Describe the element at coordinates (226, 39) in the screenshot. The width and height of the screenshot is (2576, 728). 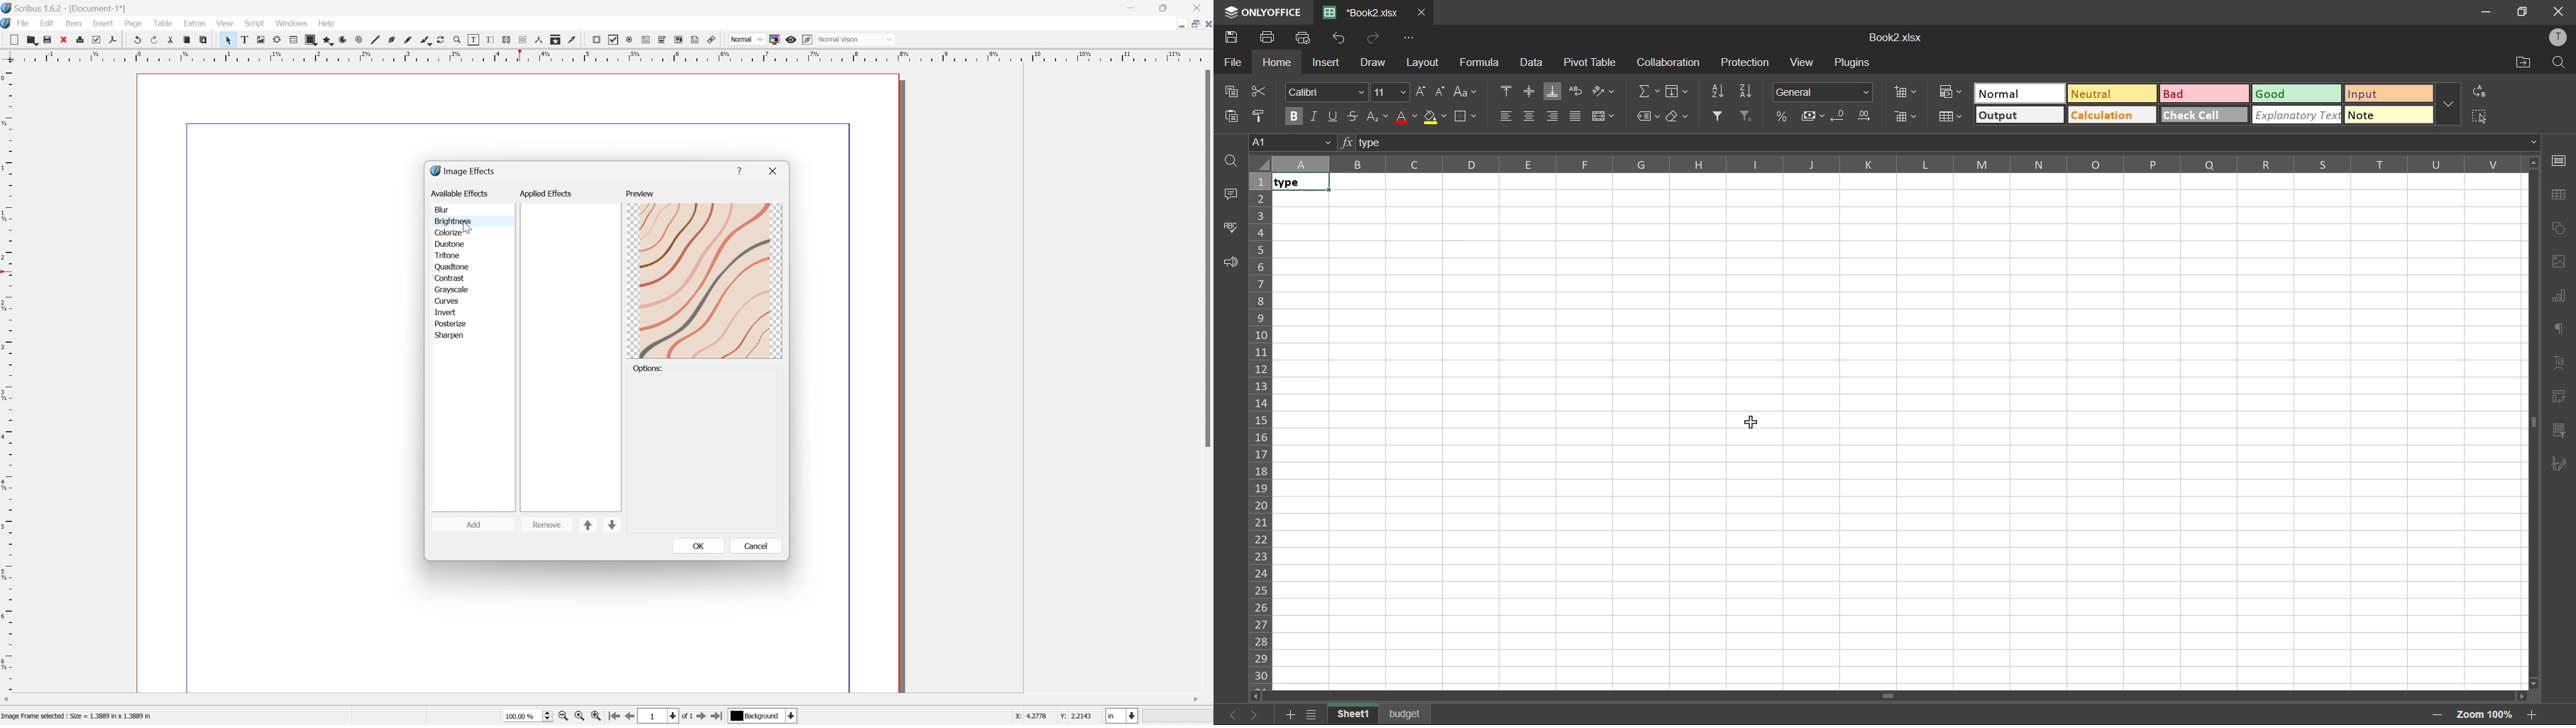
I see `Select item` at that location.